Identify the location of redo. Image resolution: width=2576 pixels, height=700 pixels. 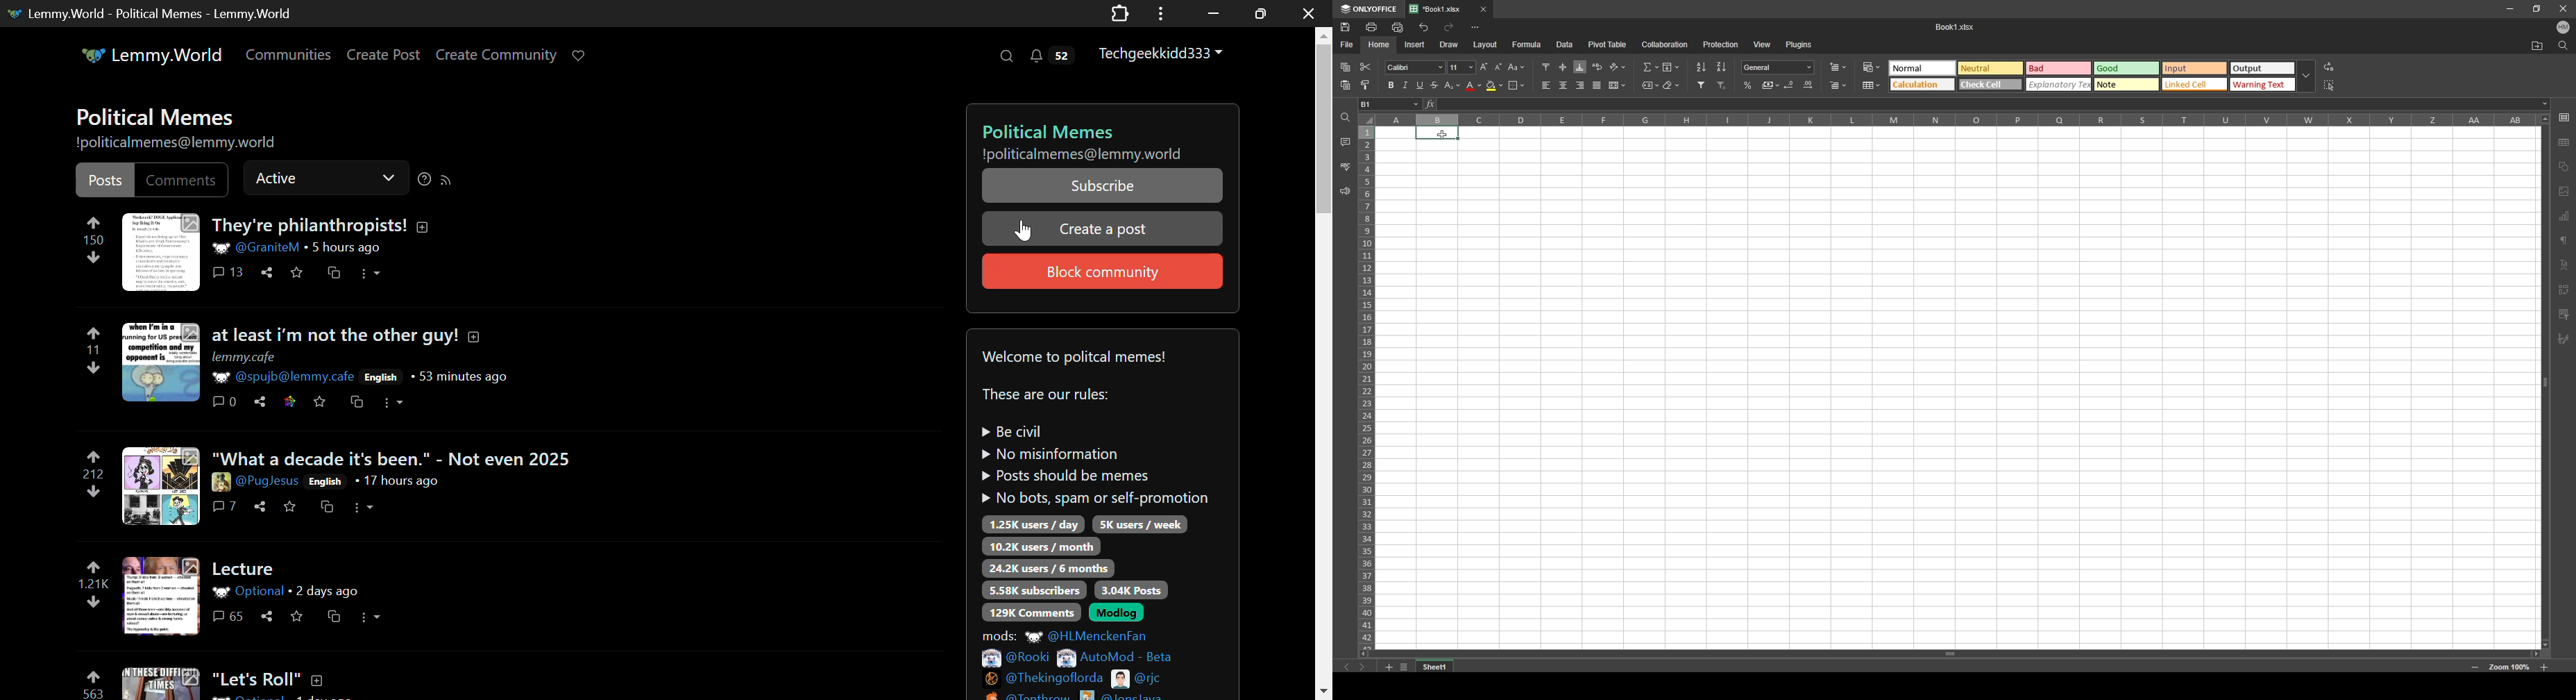
(1449, 27).